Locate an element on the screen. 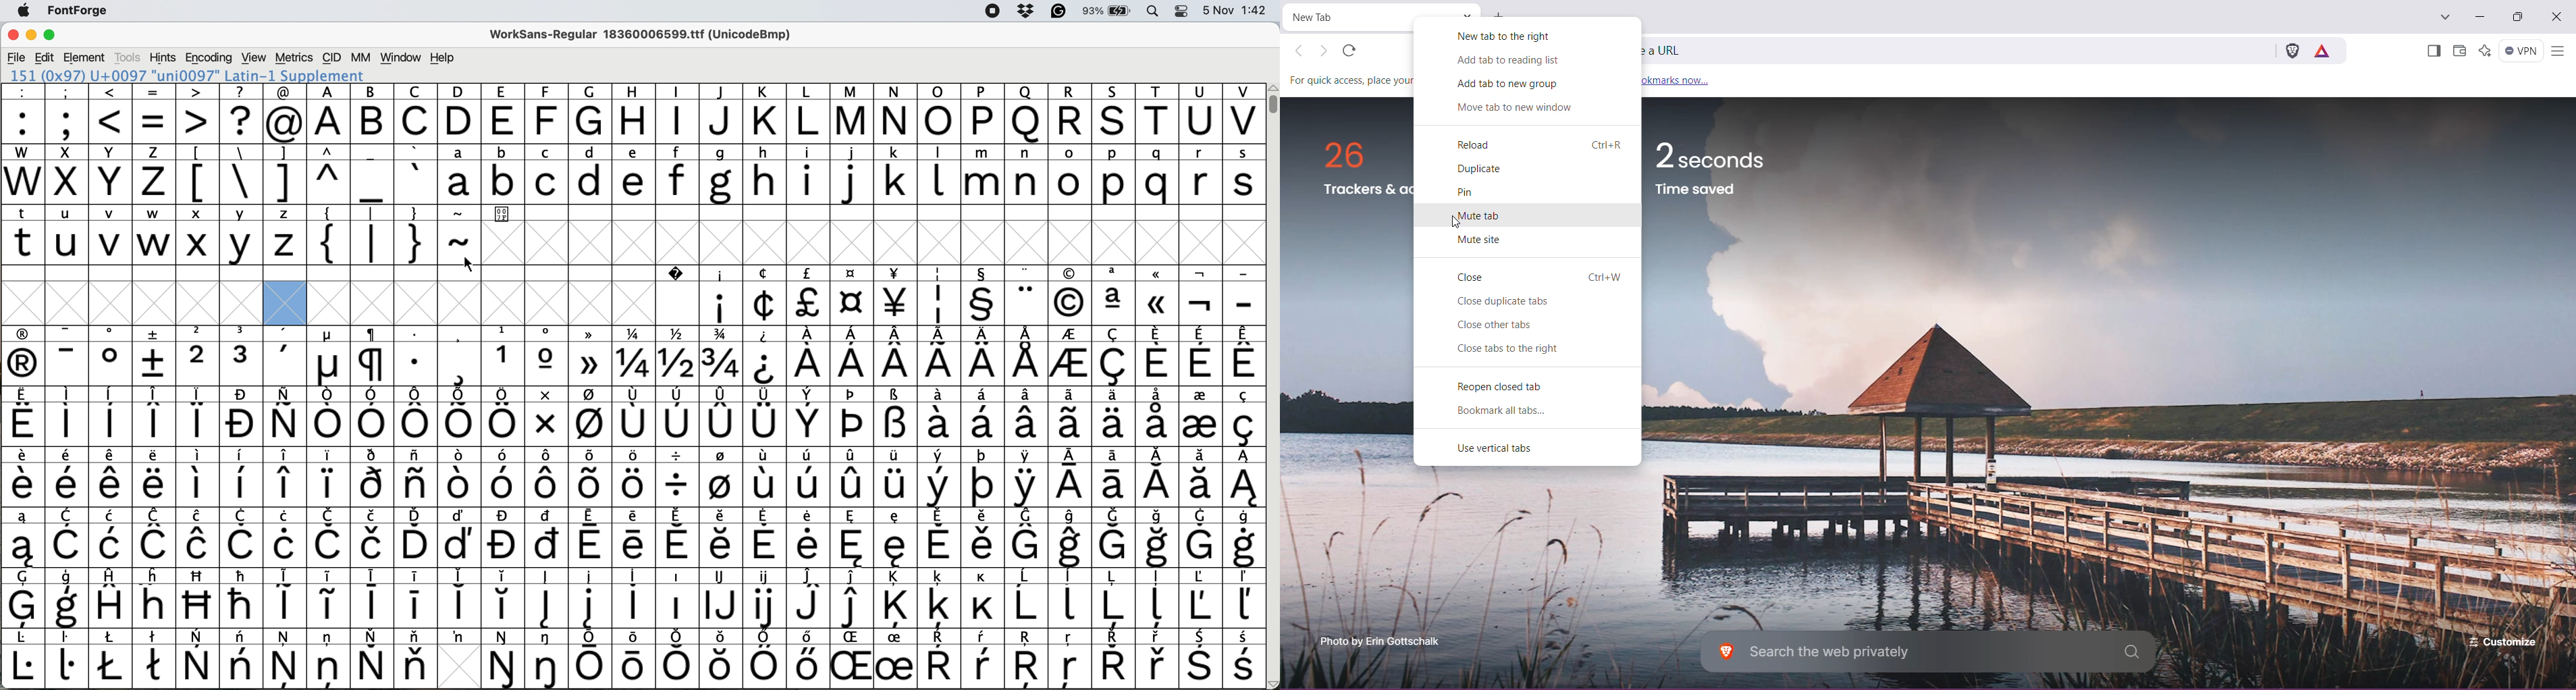 This screenshot has width=2576, height=700. symbol is located at coordinates (636, 657).